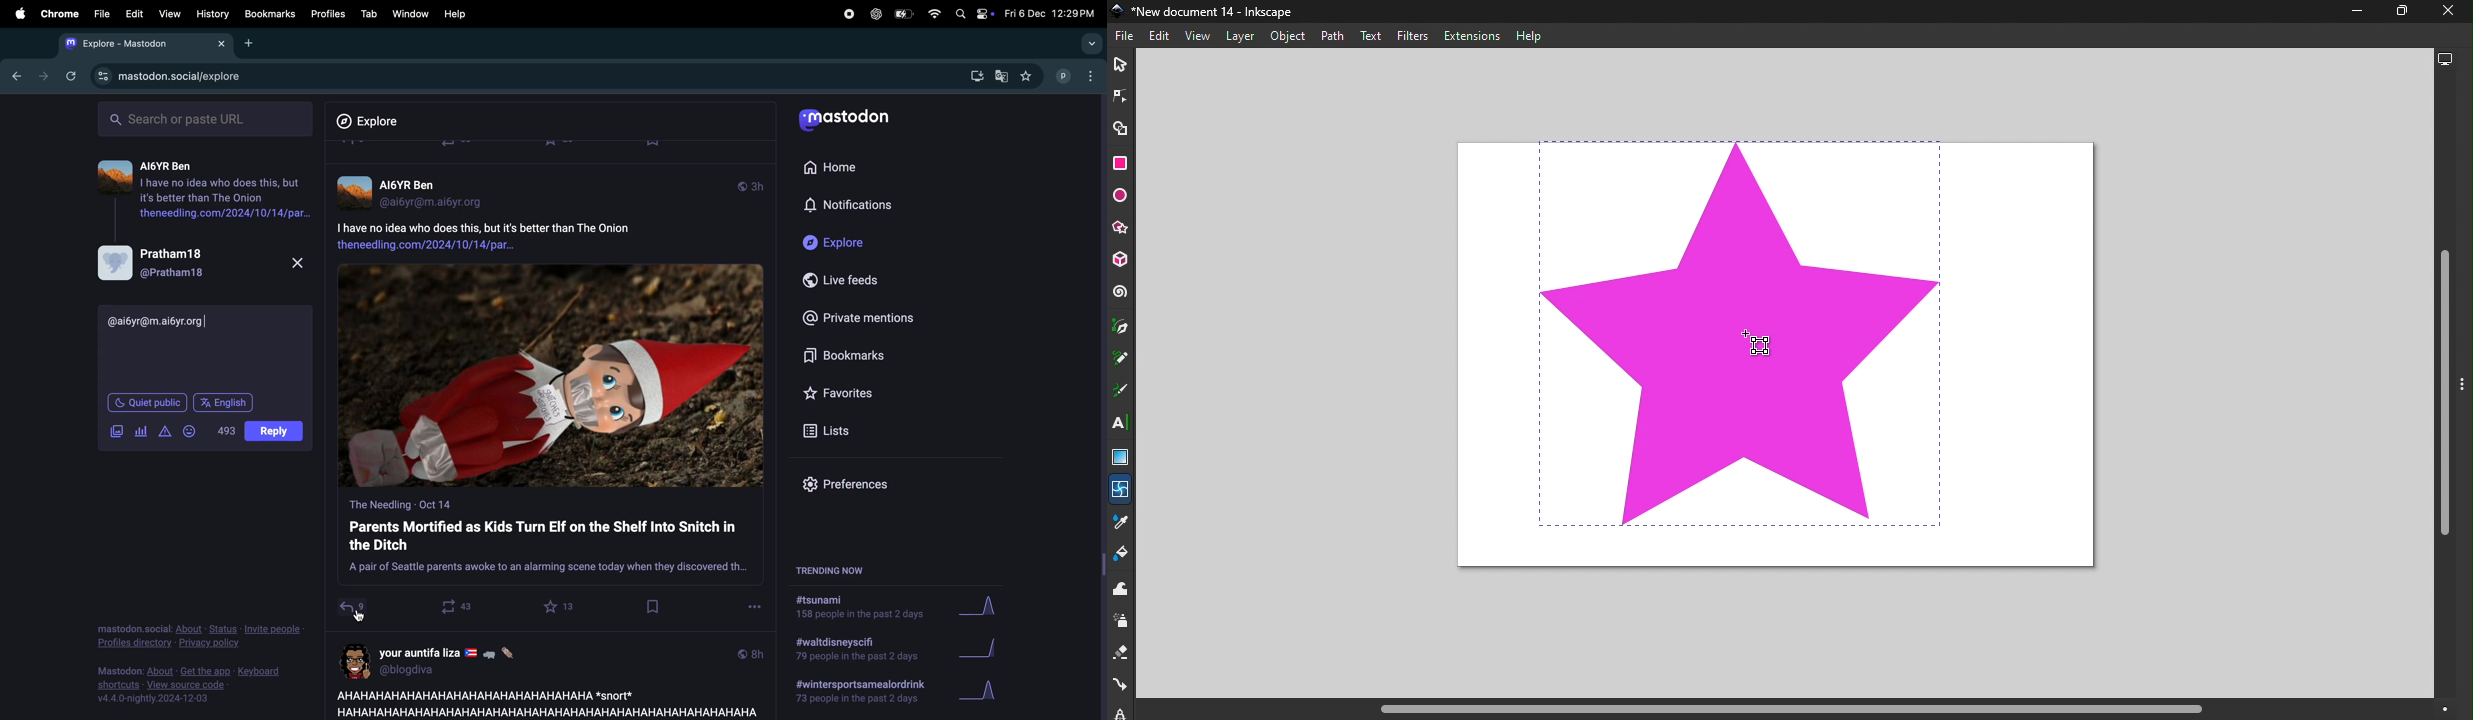 The image size is (2492, 728). I want to click on book amrk, so click(654, 606).